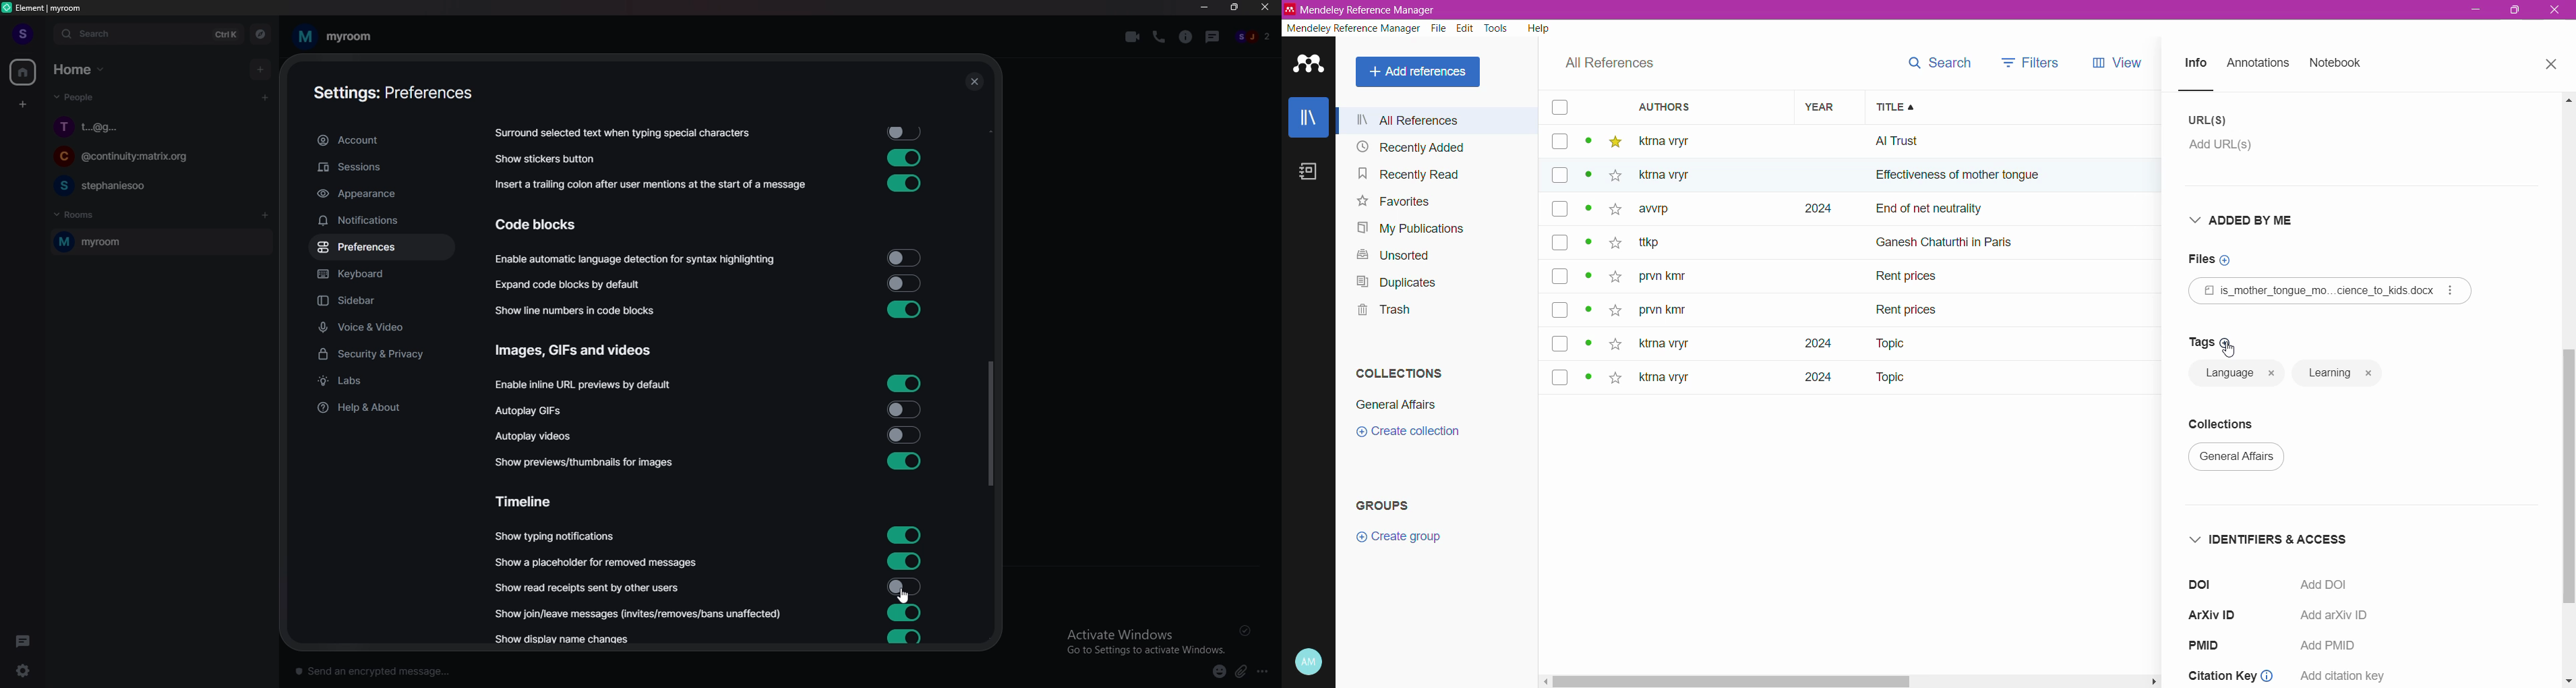  What do you see at coordinates (1587, 144) in the screenshot?
I see `dot ` at bounding box center [1587, 144].